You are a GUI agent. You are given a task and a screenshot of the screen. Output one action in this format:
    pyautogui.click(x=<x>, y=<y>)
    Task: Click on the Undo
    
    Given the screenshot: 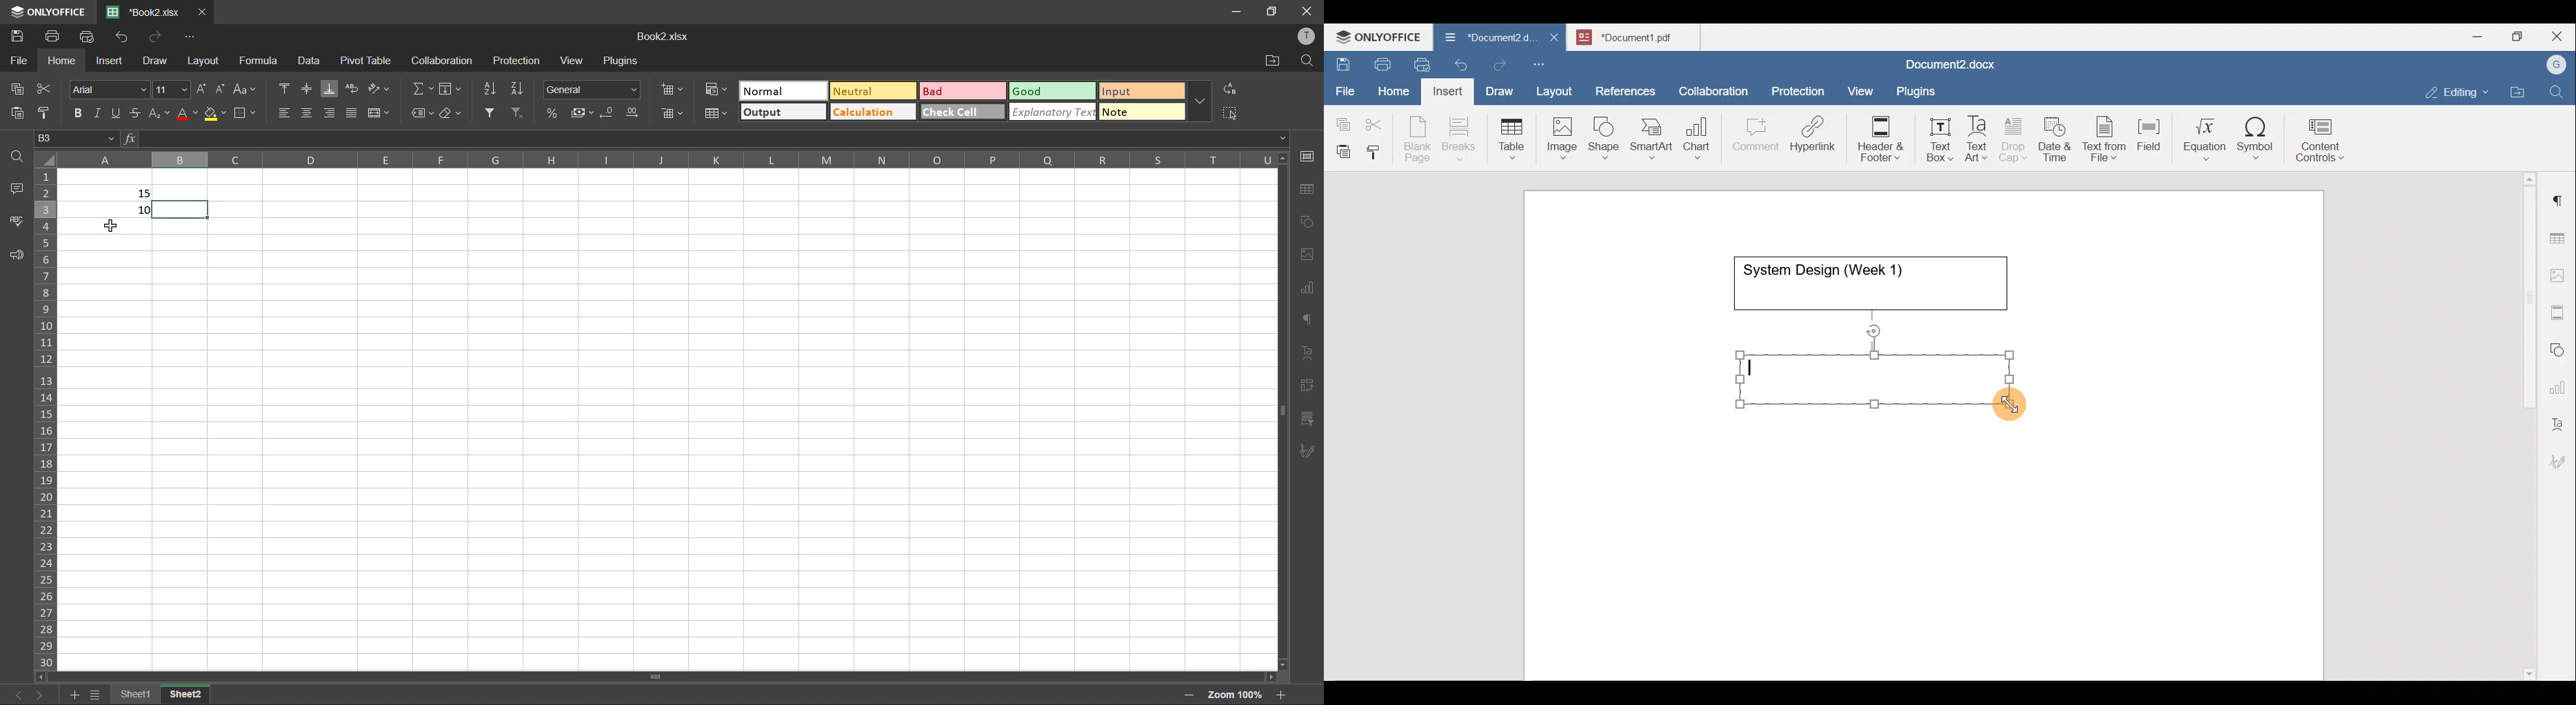 What is the action you would take?
    pyautogui.click(x=1458, y=63)
    